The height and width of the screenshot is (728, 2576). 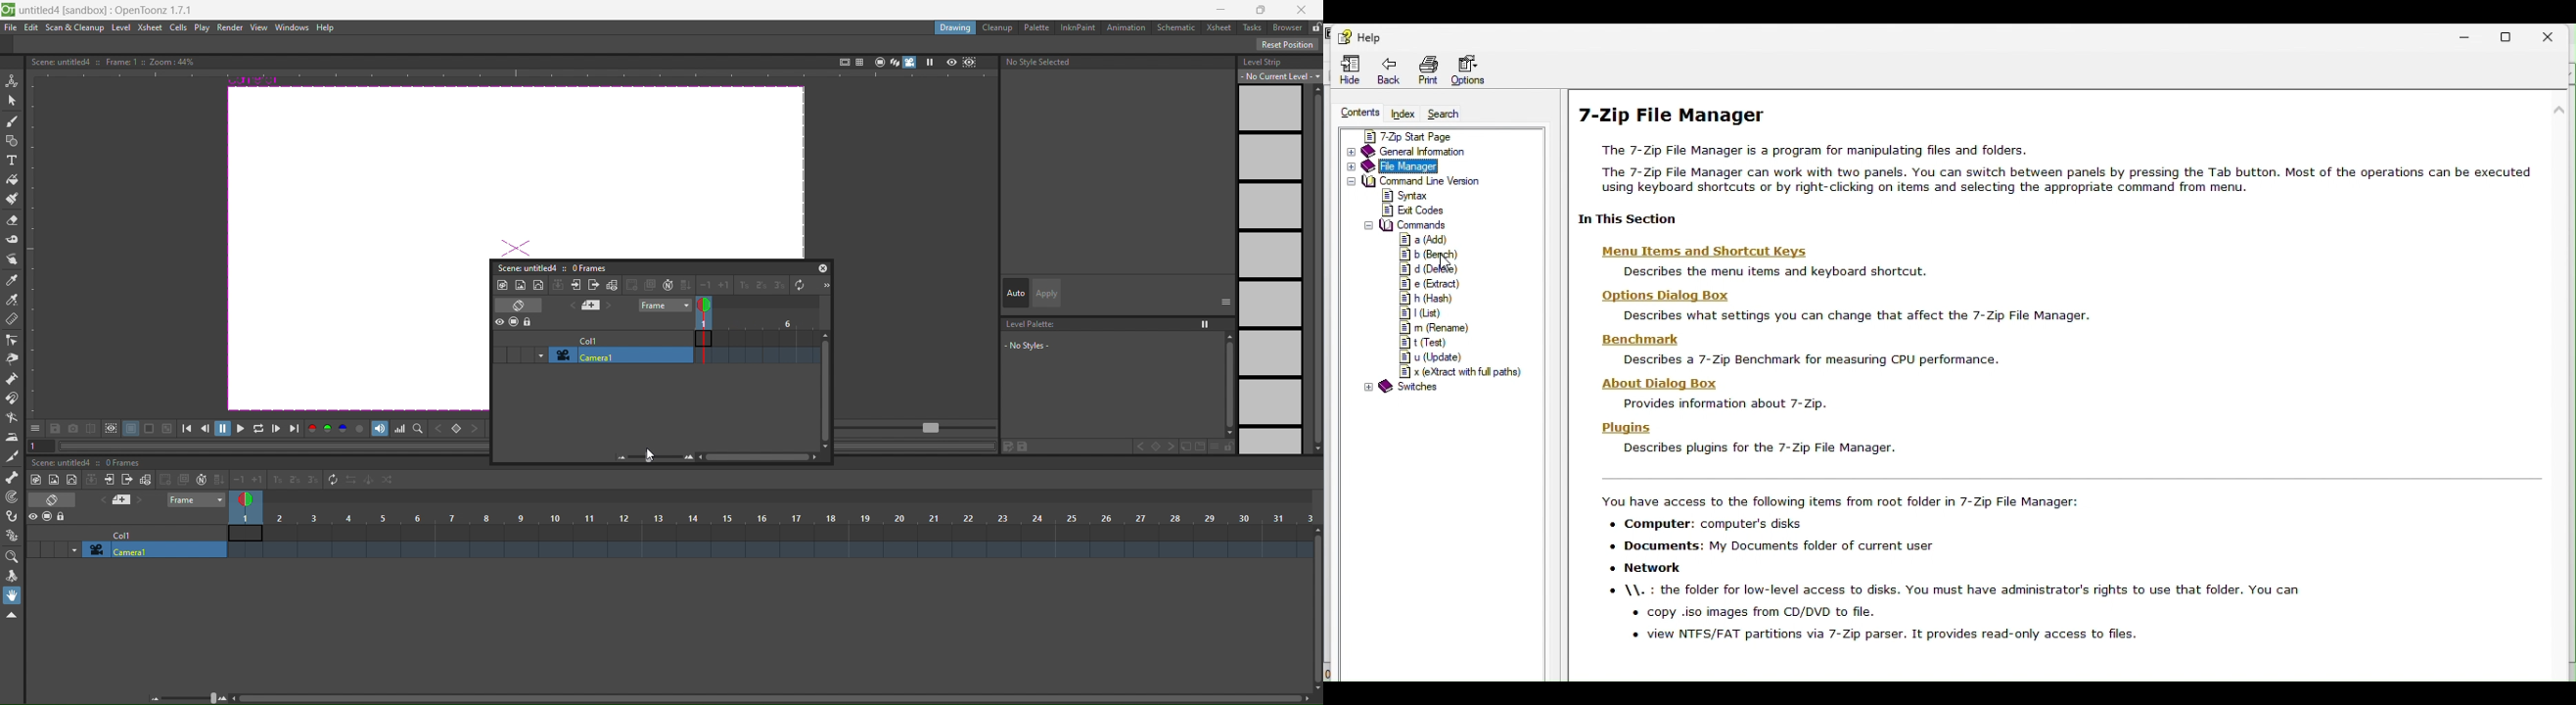 I want to click on swing, so click(x=370, y=482).